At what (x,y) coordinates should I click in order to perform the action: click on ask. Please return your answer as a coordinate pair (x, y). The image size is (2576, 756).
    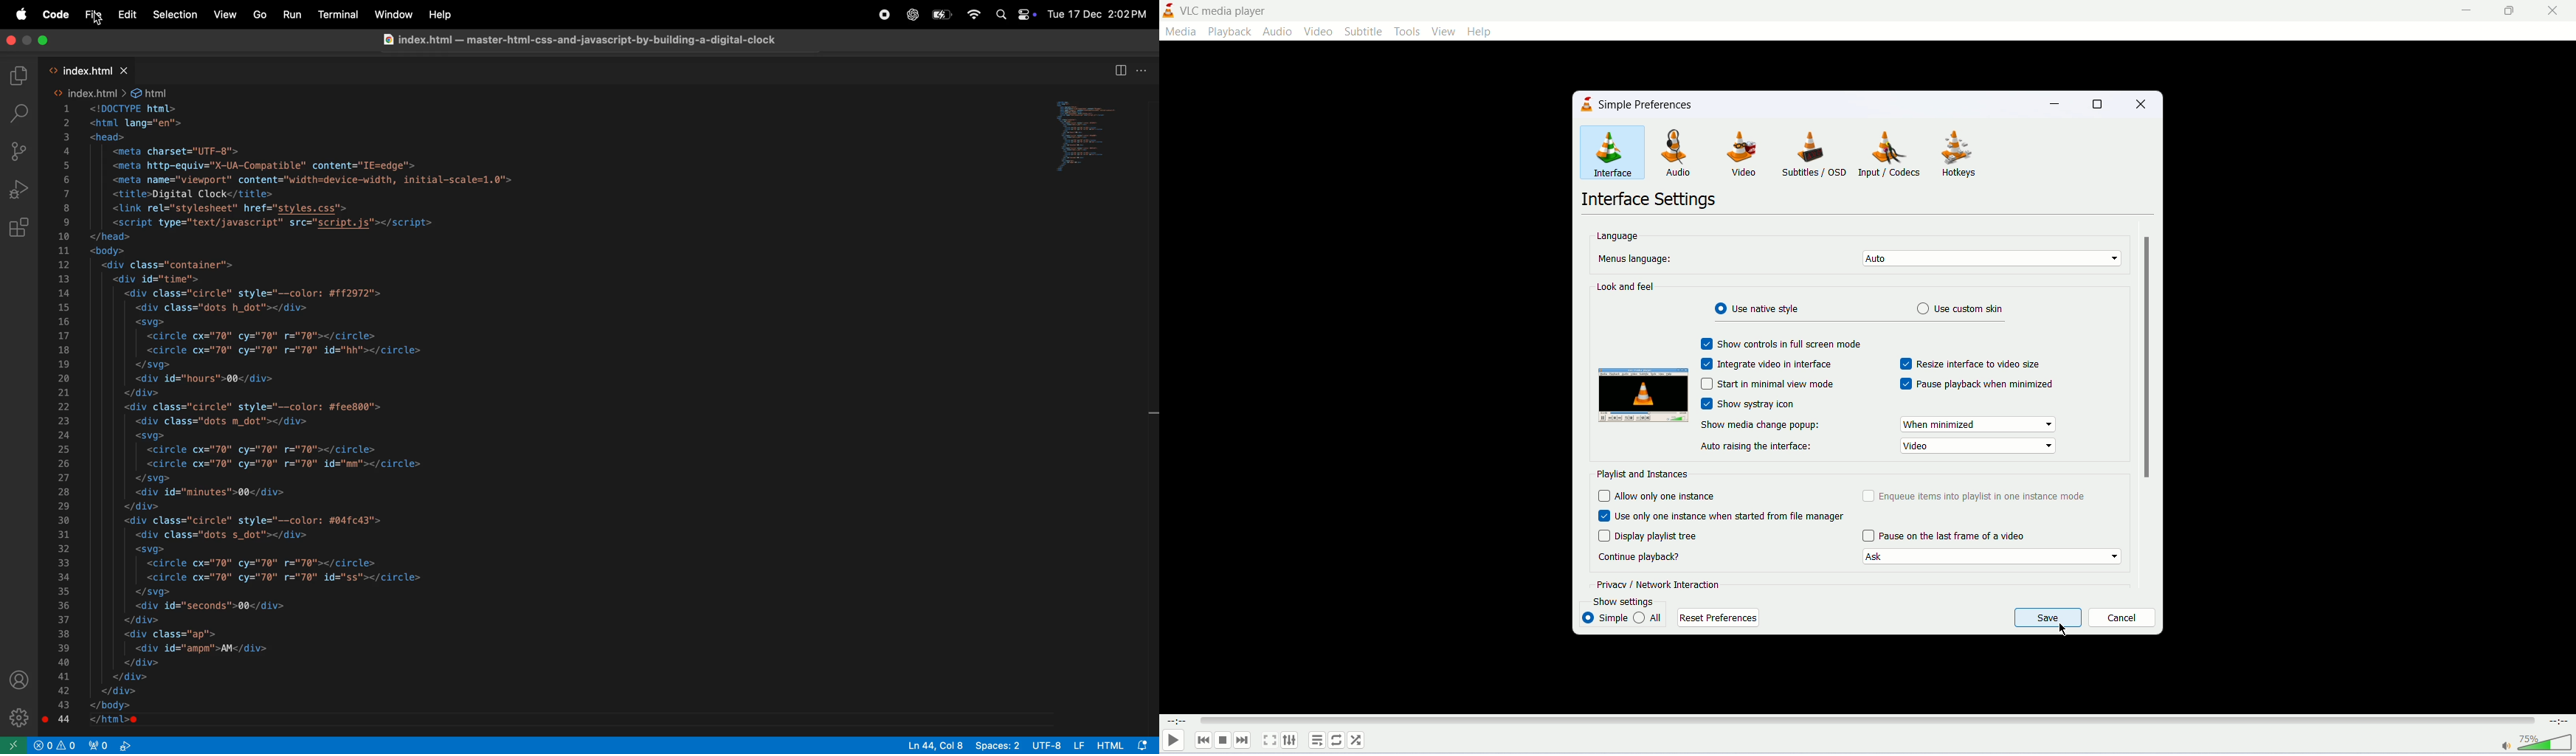
    Looking at the image, I should click on (1991, 558).